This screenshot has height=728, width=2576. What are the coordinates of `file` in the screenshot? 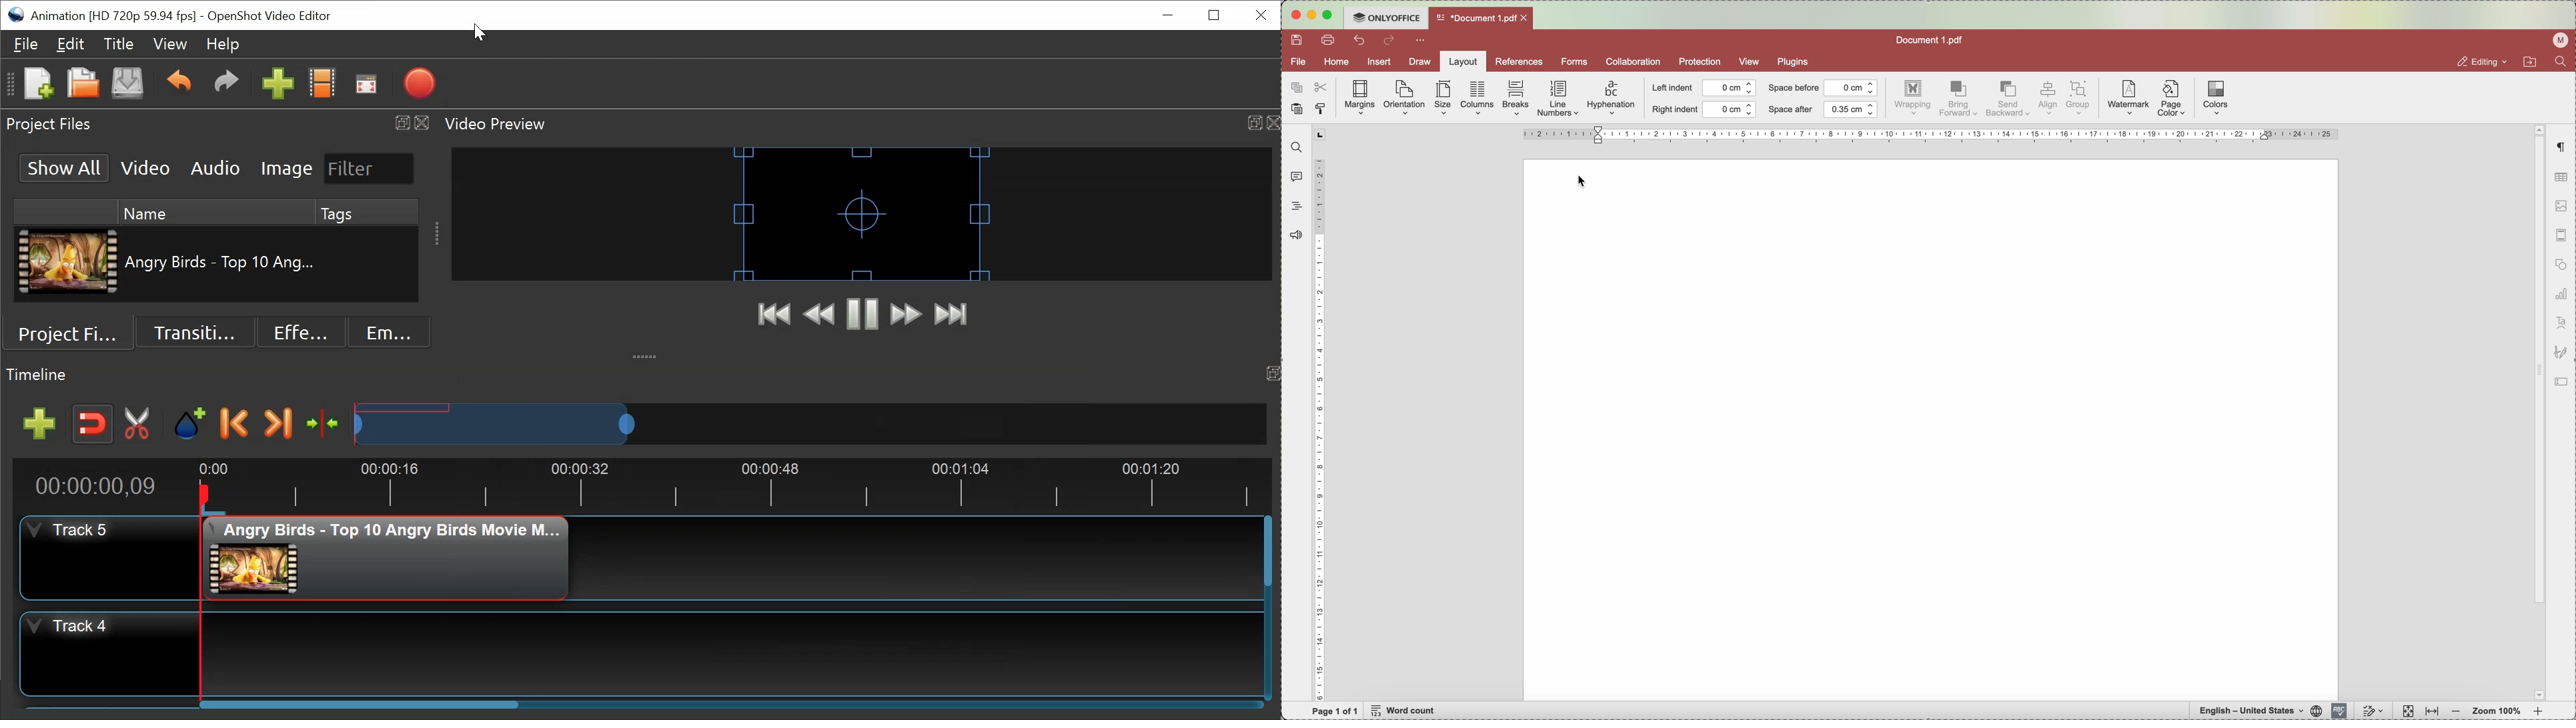 It's located at (1299, 62).